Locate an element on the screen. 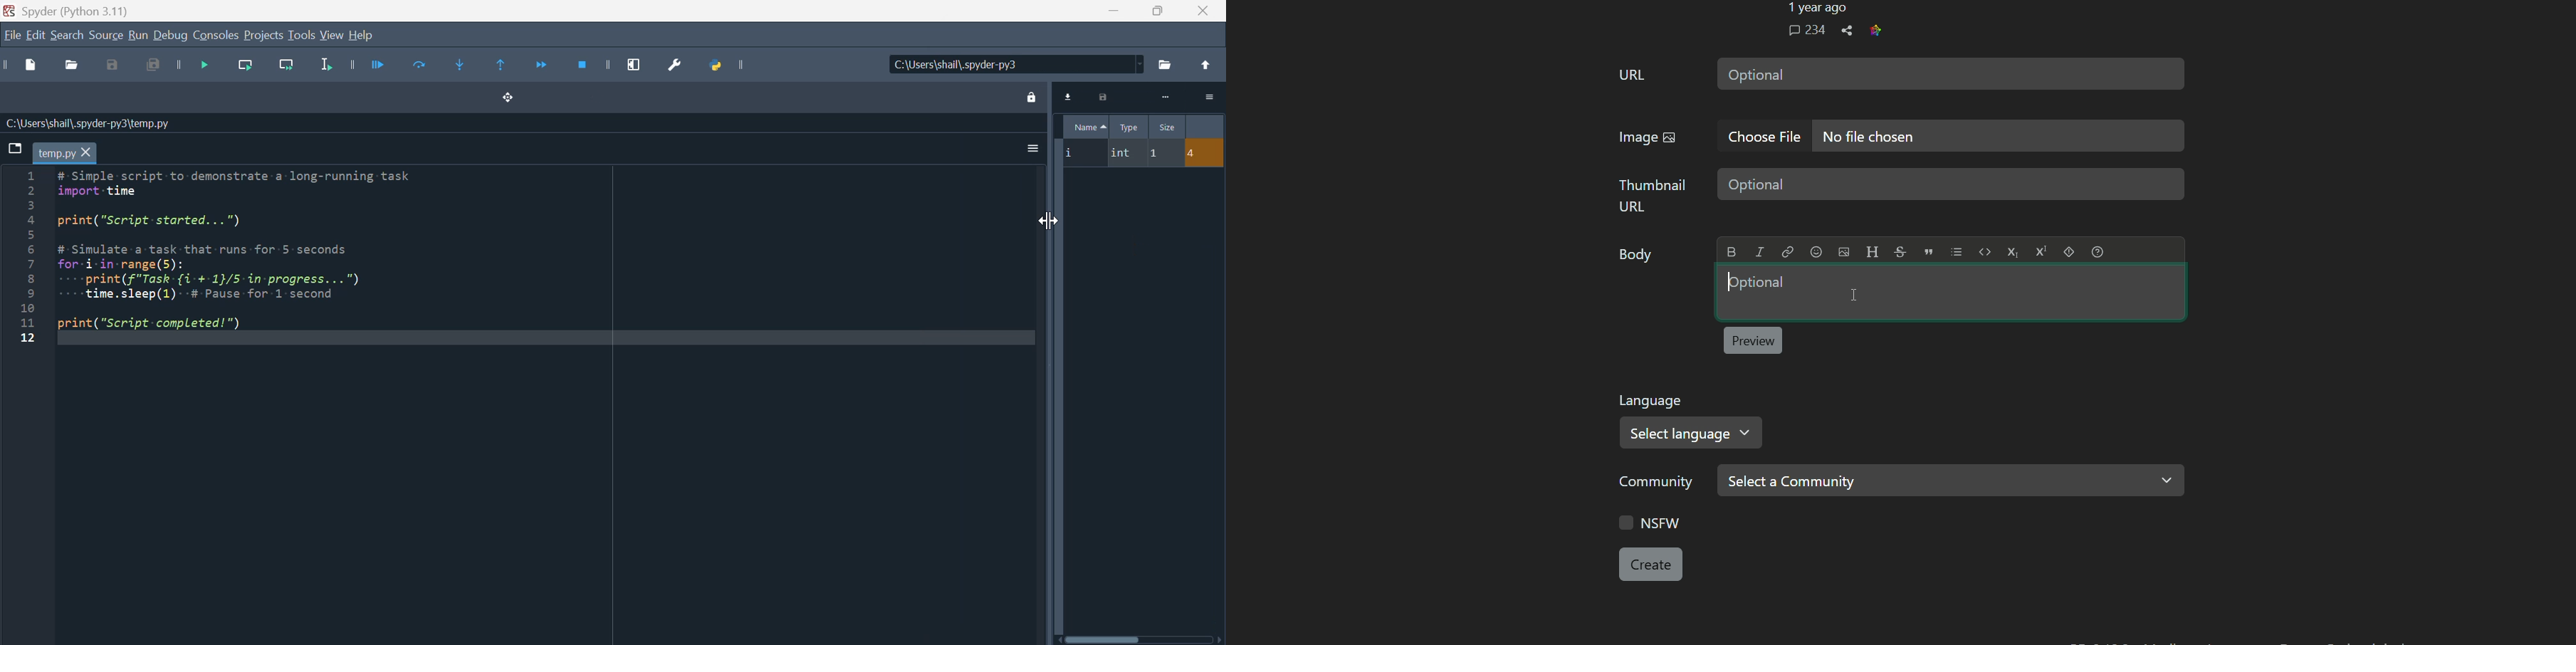  Select language is located at coordinates (1692, 434).